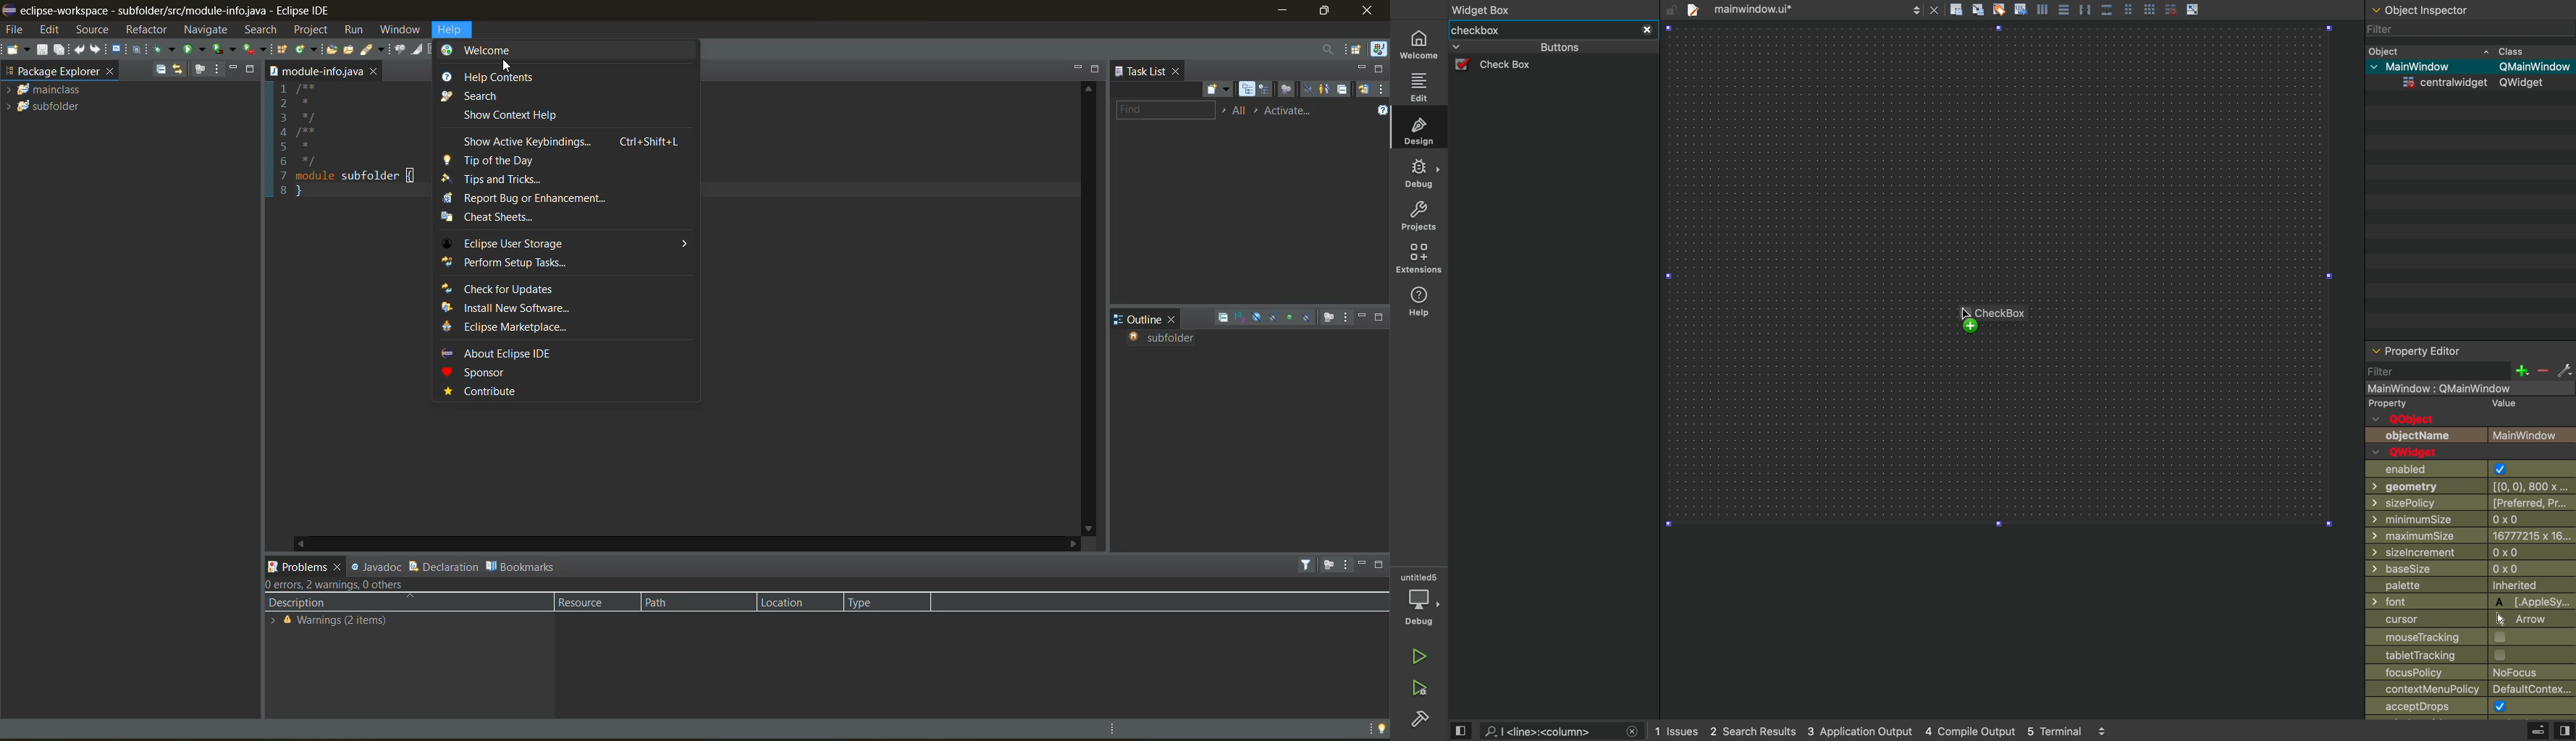 The height and width of the screenshot is (756, 2576). Describe the element at coordinates (2471, 601) in the screenshot. I see `font` at that location.